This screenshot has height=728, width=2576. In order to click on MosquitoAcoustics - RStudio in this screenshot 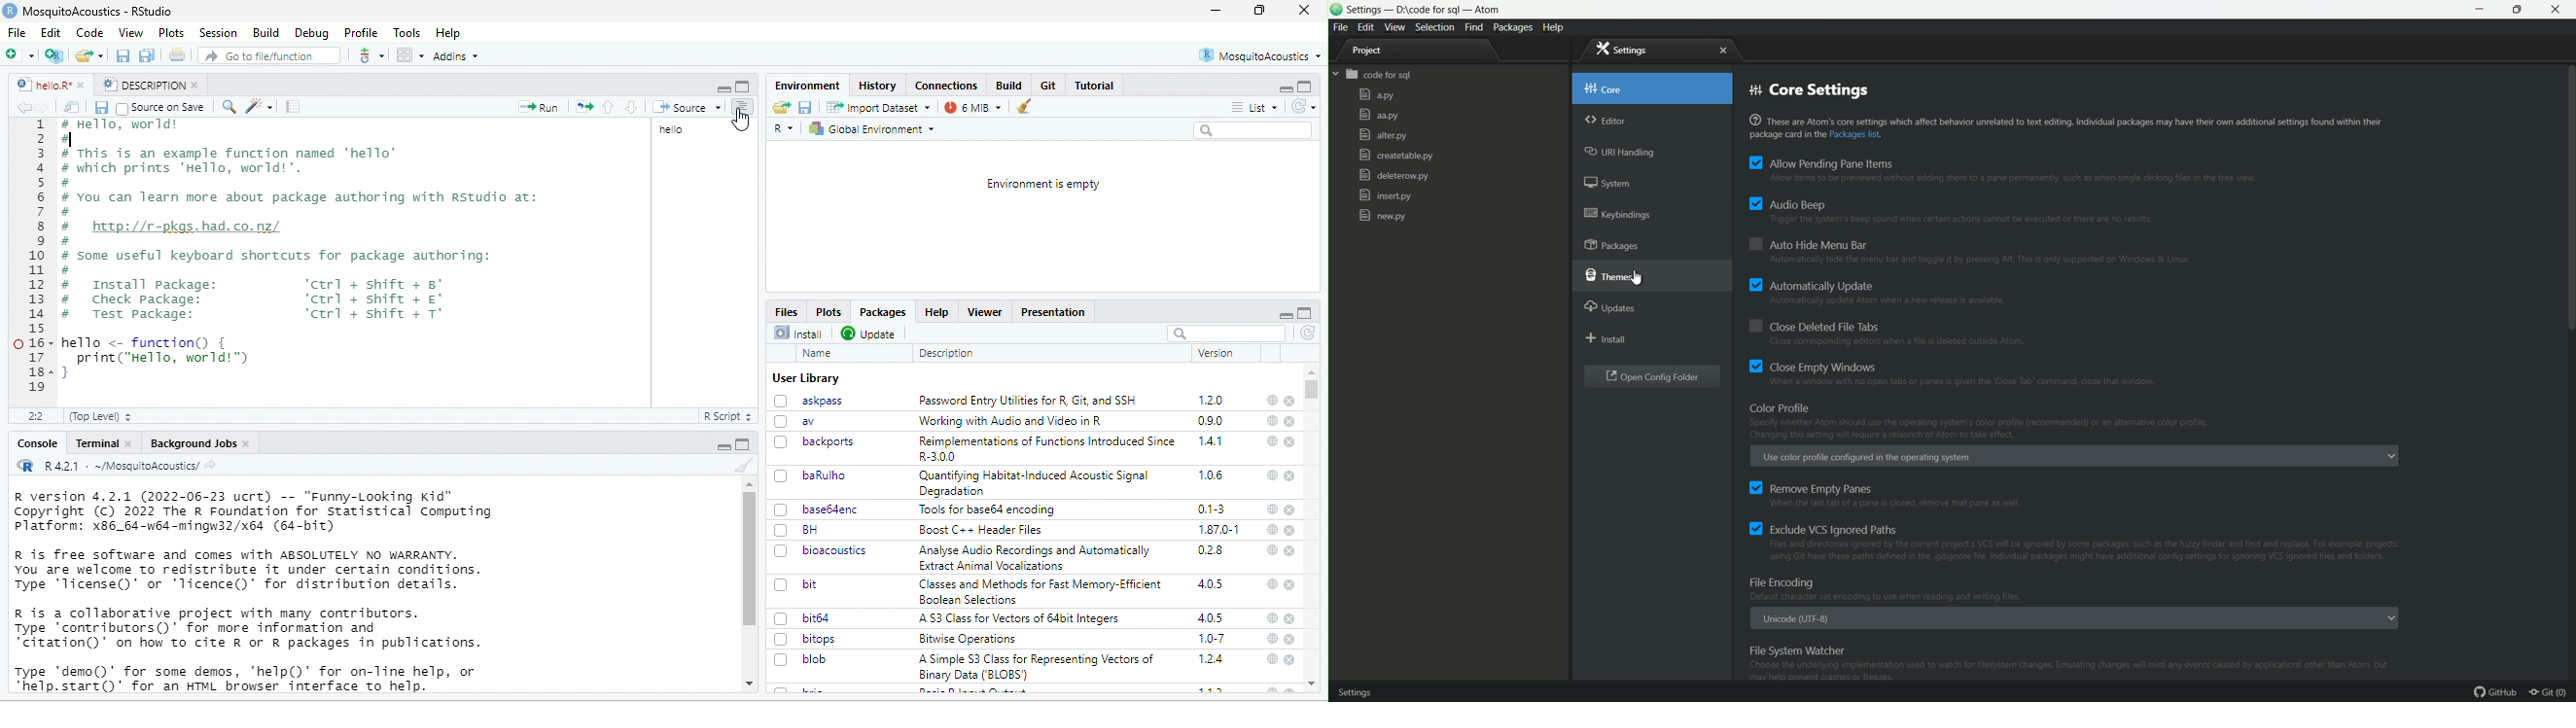, I will do `click(98, 12)`.